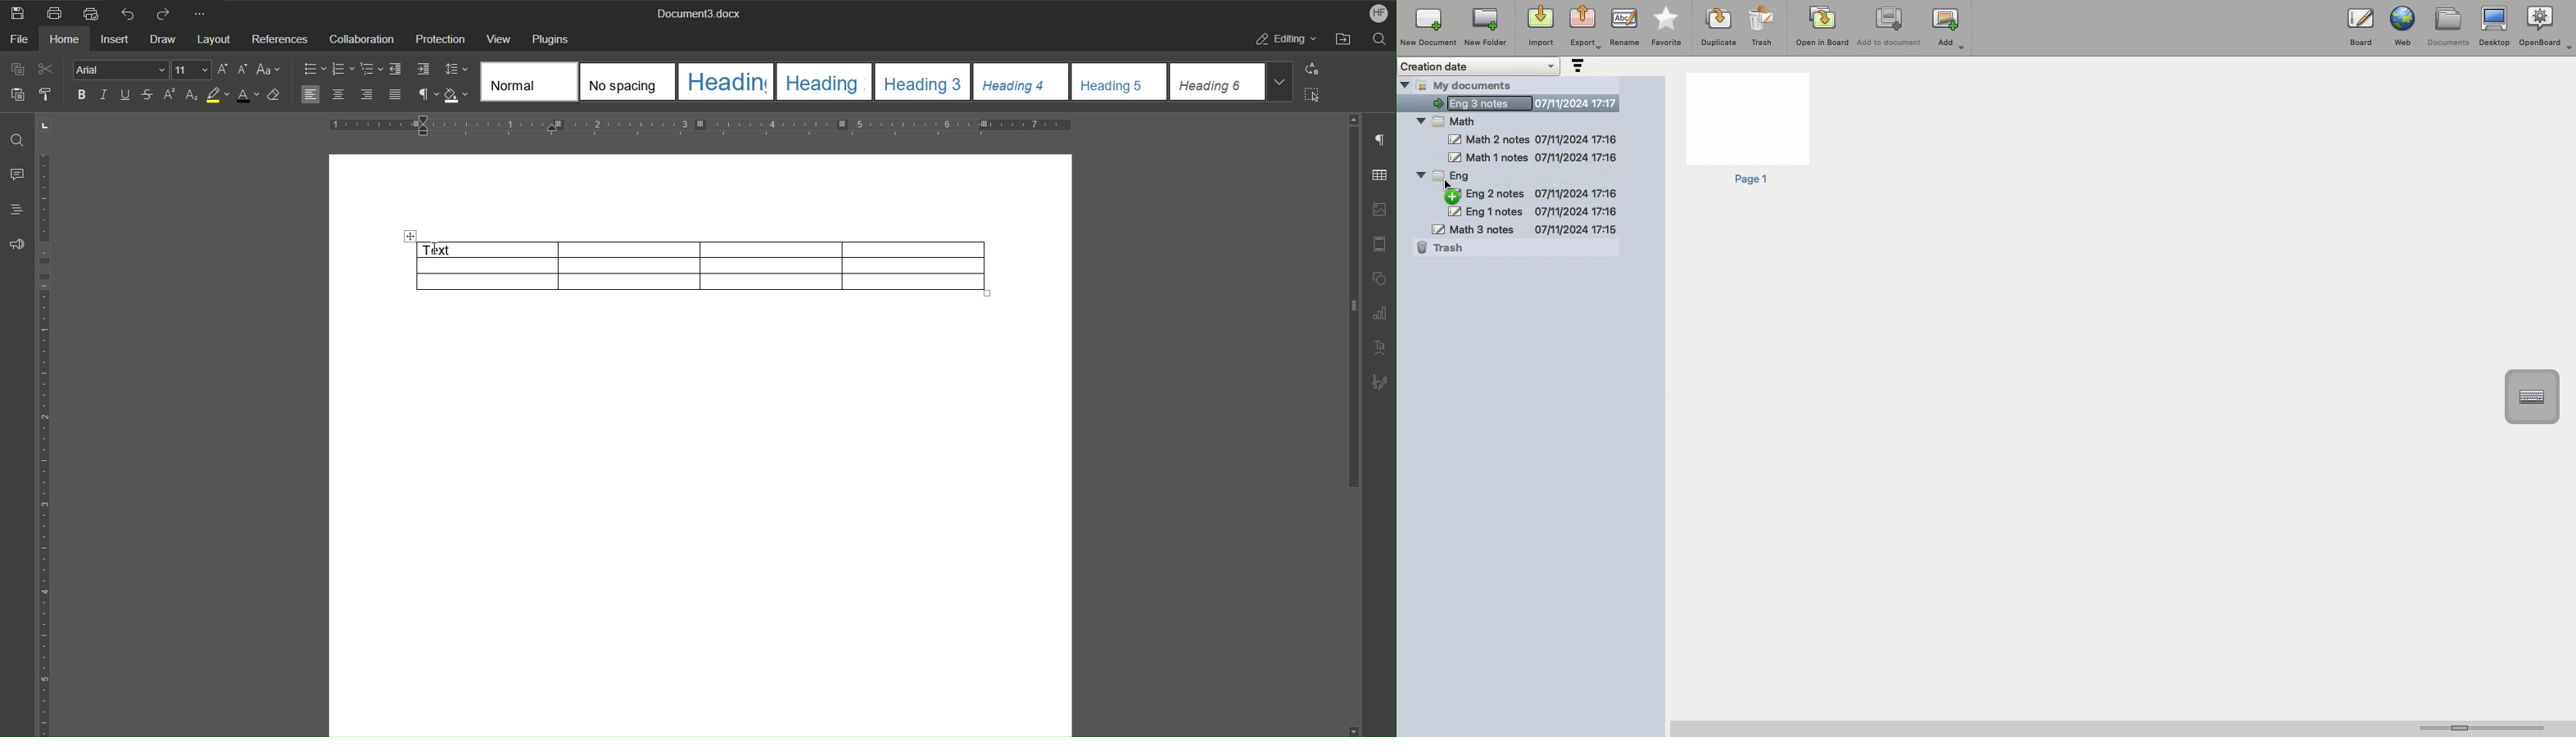 The height and width of the screenshot is (756, 2576). What do you see at coordinates (1451, 175) in the screenshot?
I see `Eng` at bounding box center [1451, 175].